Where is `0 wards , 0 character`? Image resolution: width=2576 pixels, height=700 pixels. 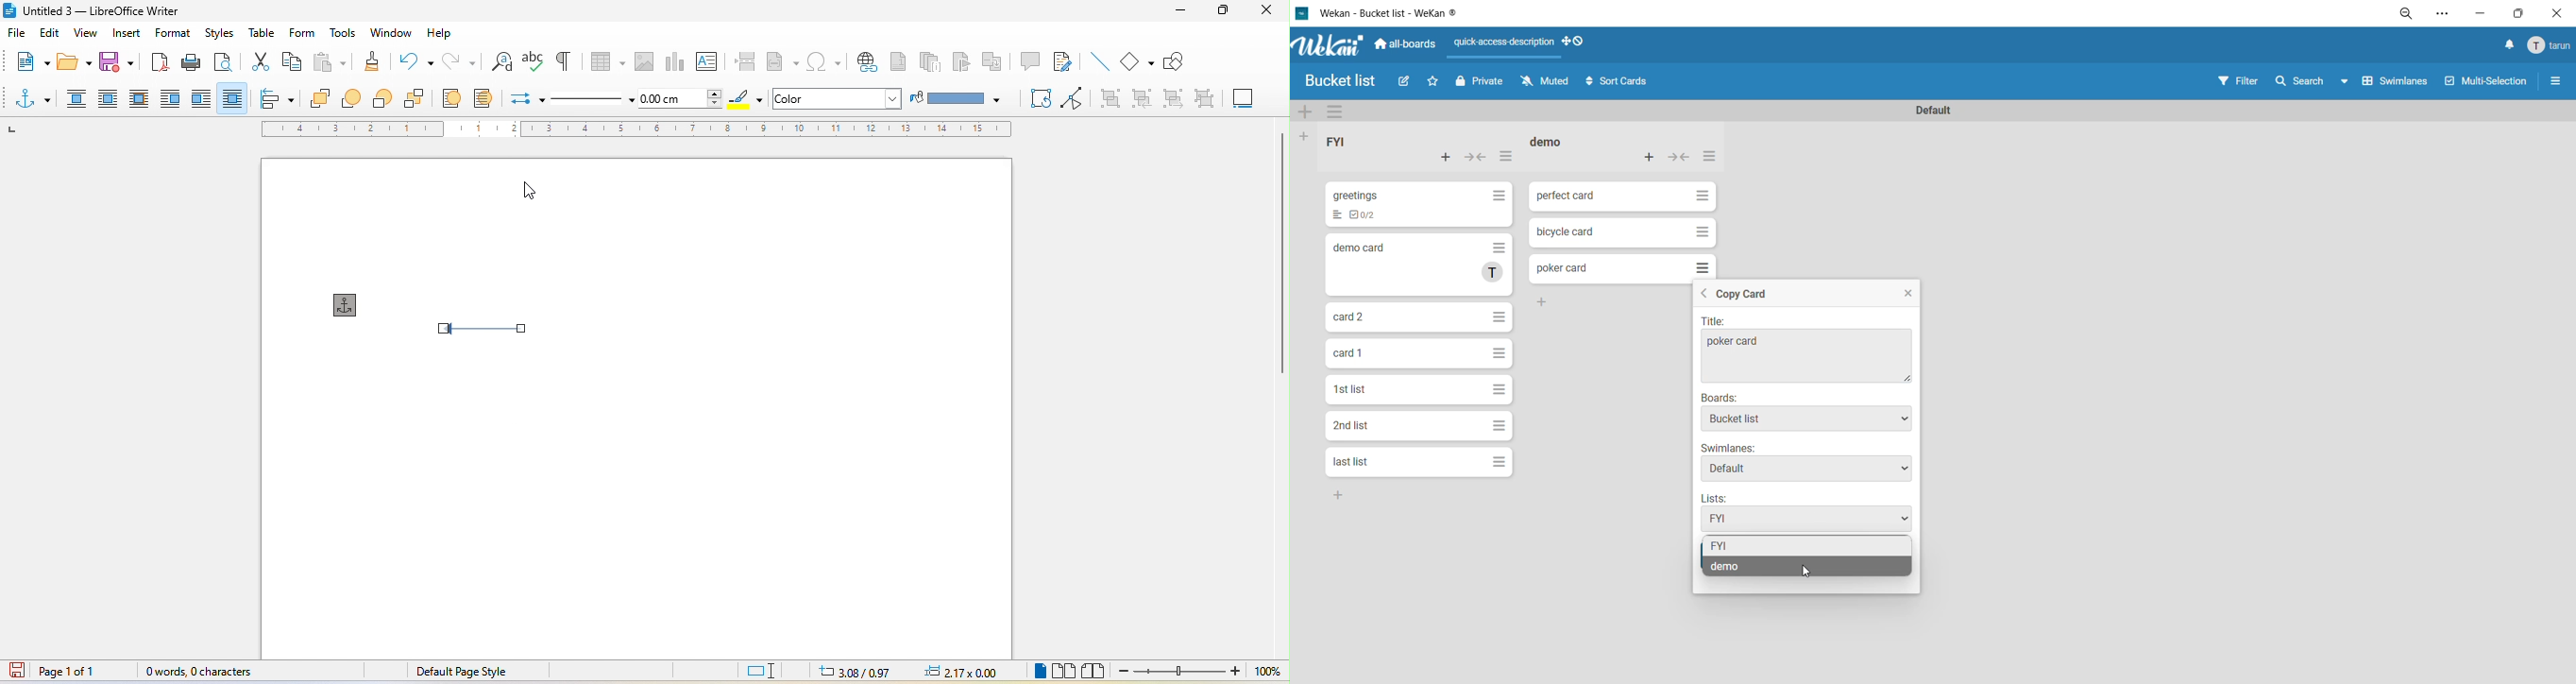
0 wards , 0 character is located at coordinates (200, 672).